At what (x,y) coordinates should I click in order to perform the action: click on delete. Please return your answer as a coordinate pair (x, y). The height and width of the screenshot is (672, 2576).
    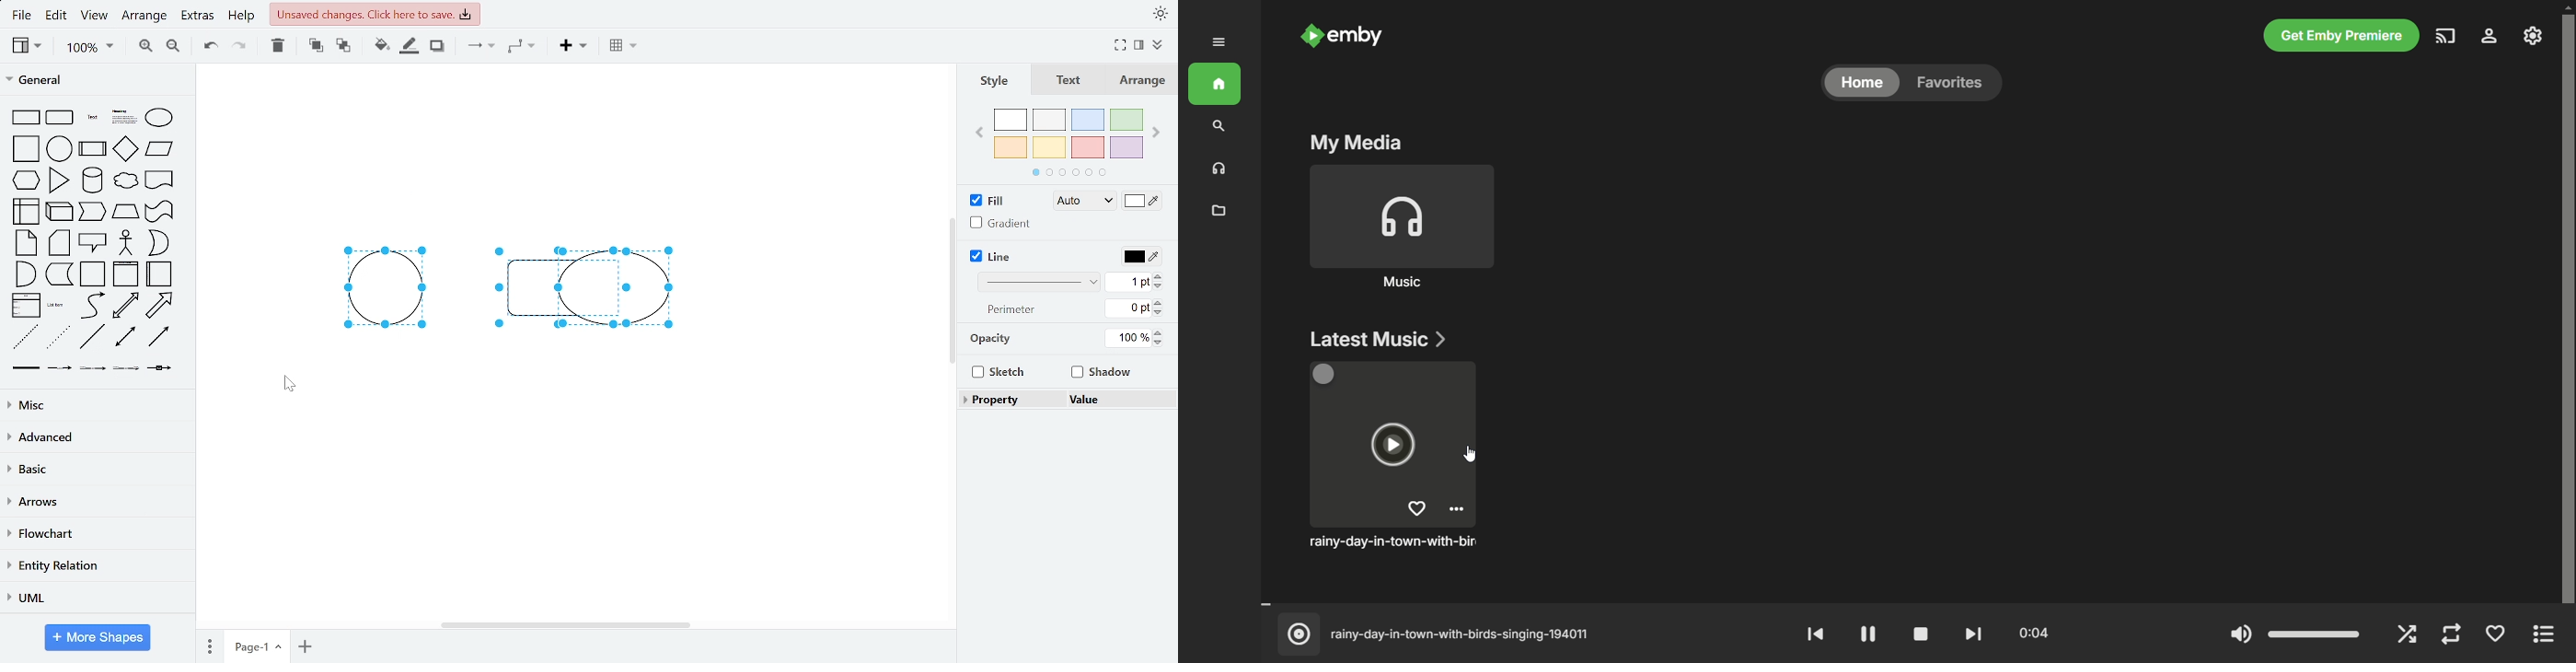
    Looking at the image, I should click on (281, 47).